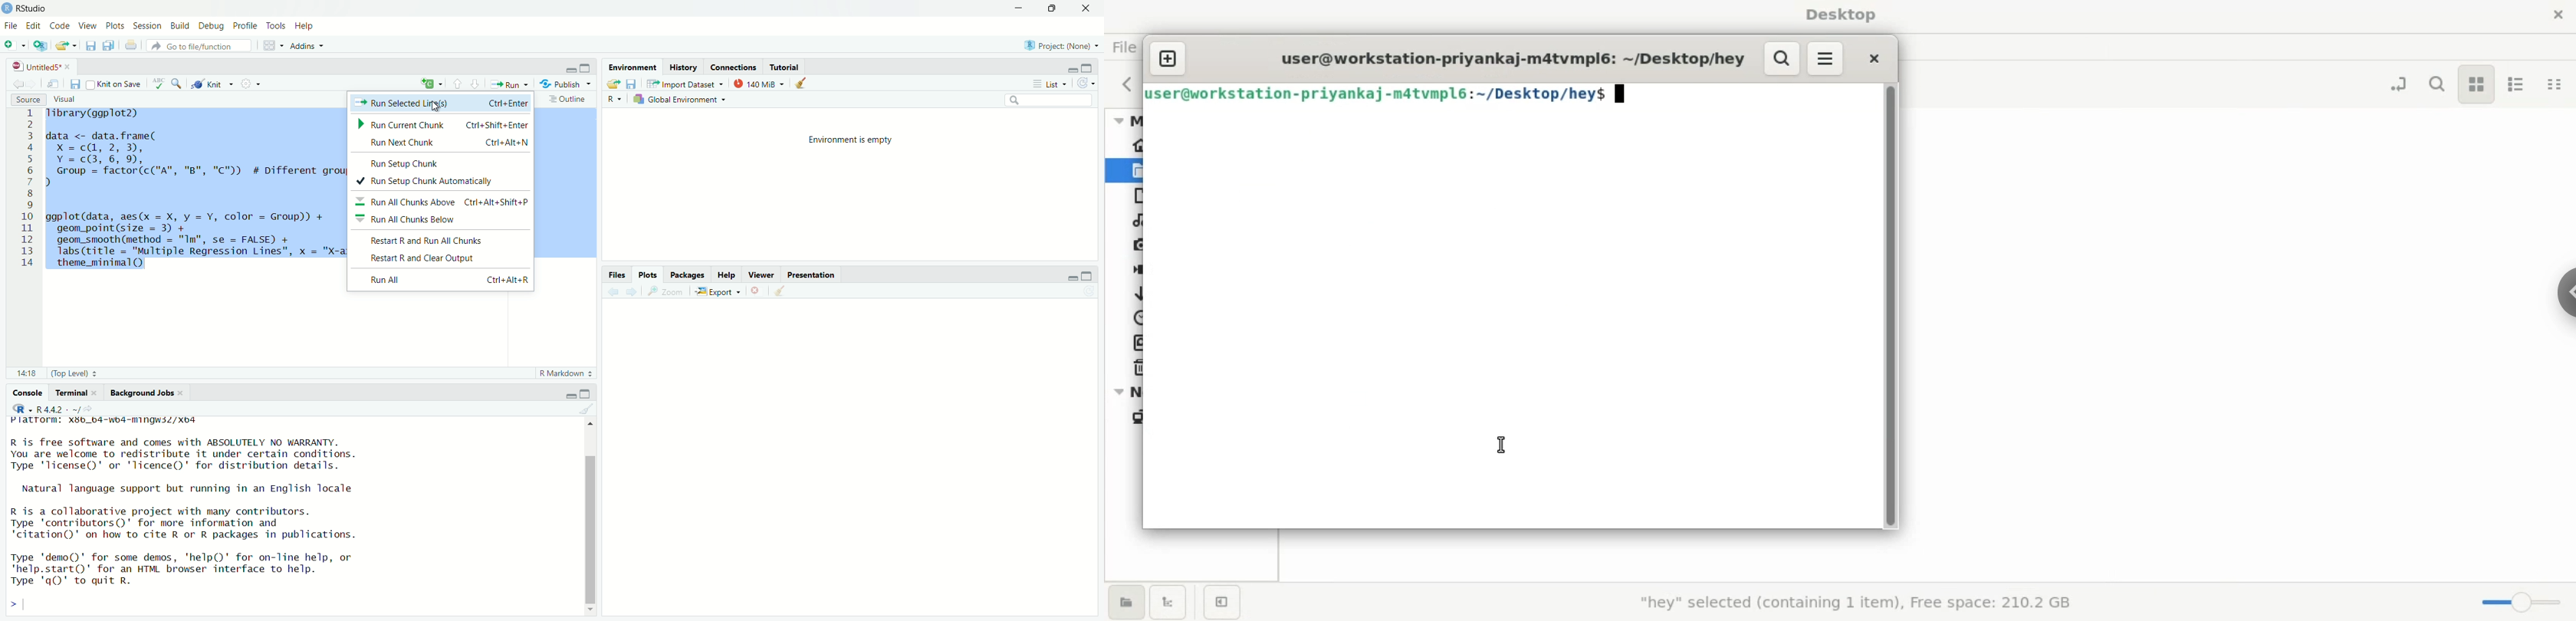 The image size is (2576, 644). Describe the element at coordinates (564, 374) in the screenshot. I see `R Markdown` at that location.